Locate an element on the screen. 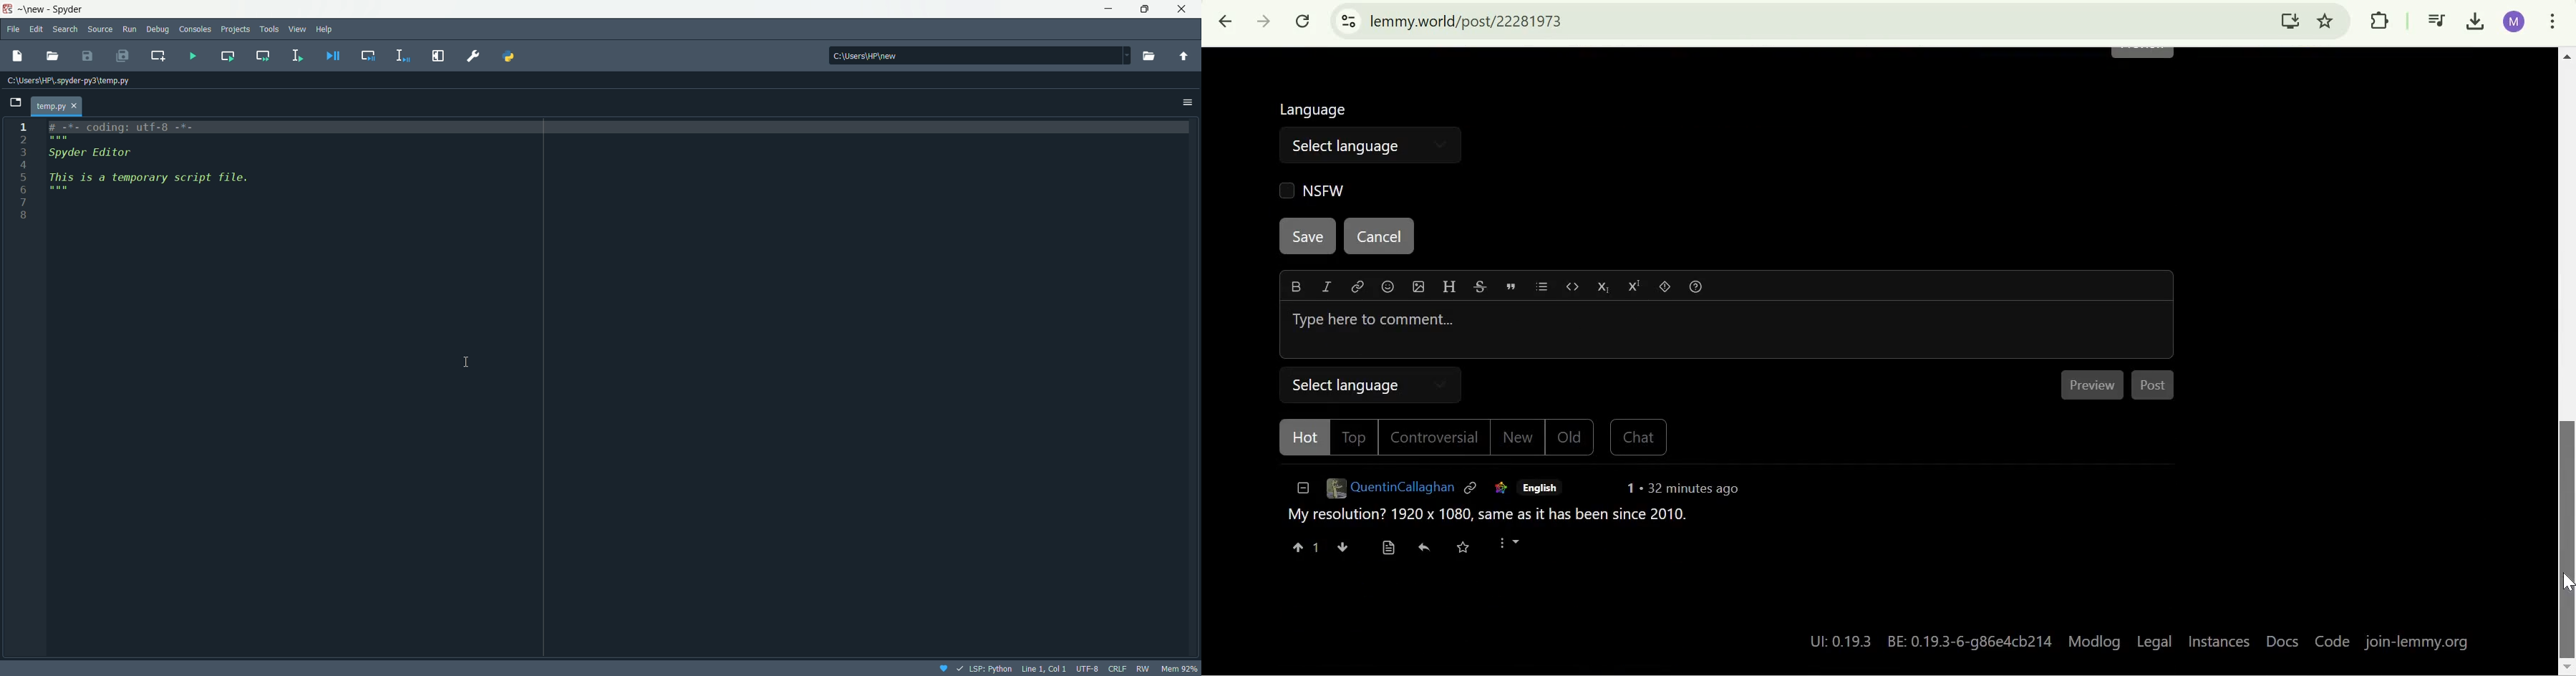  Help is located at coordinates (326, 28).